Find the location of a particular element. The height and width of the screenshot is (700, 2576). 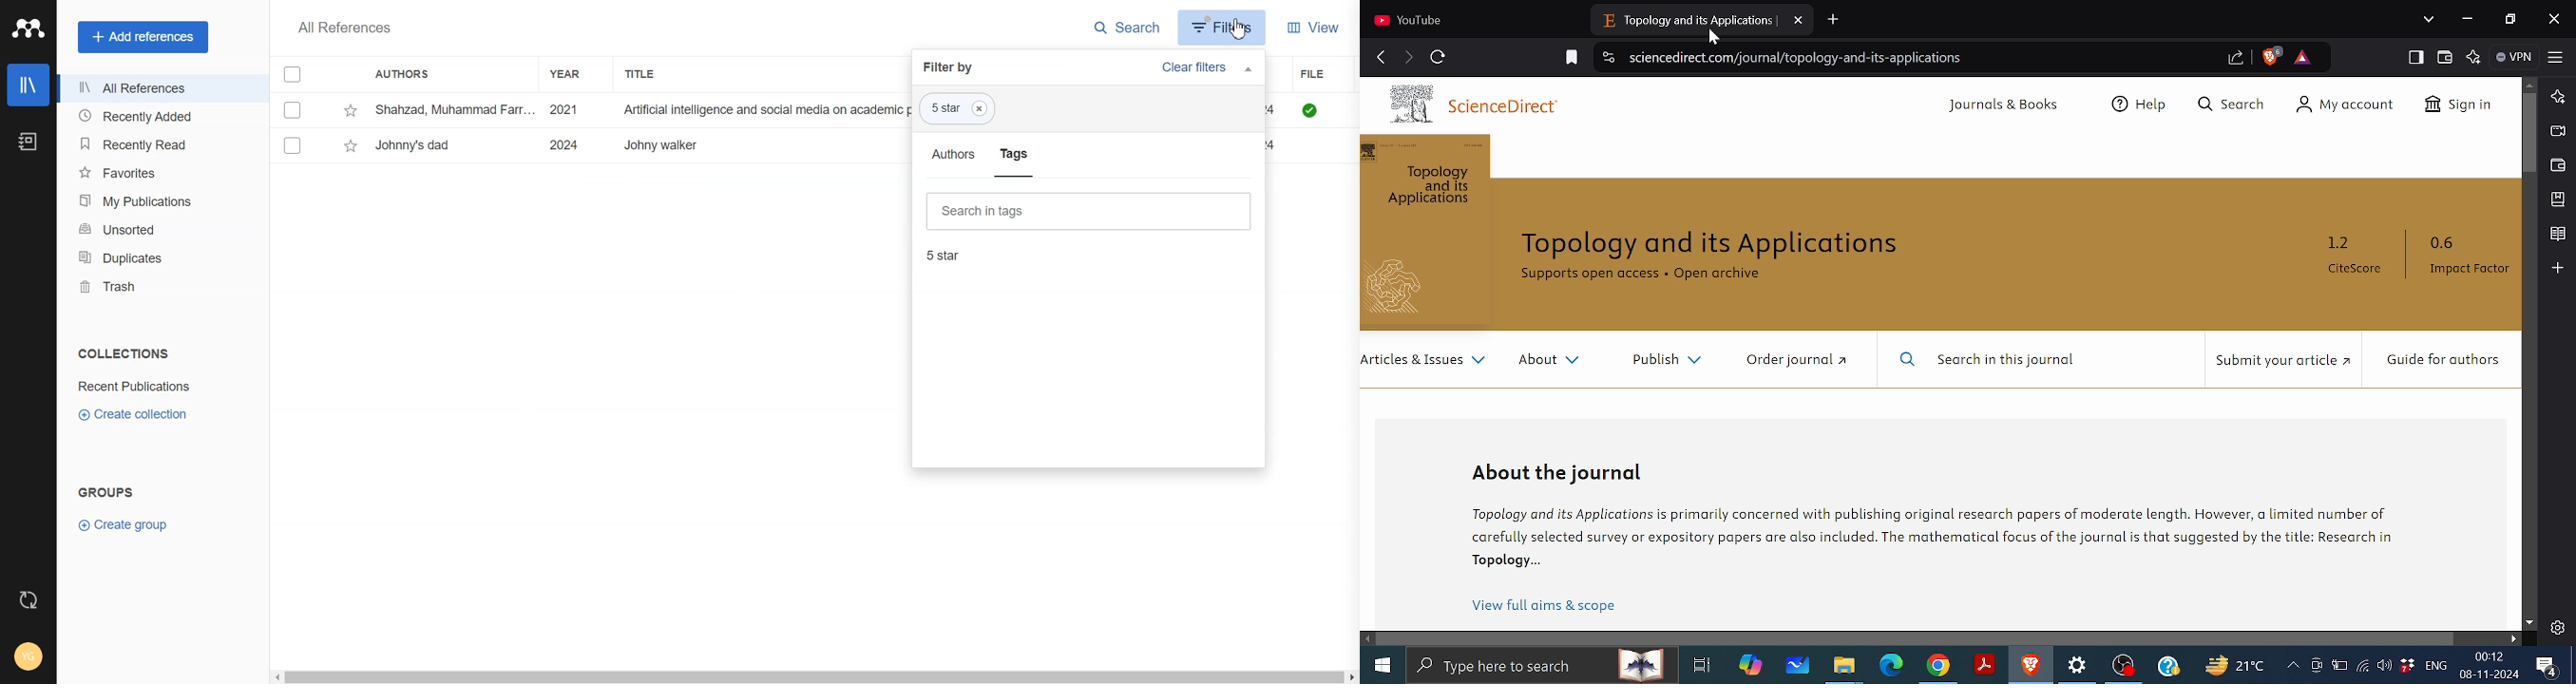

select entry is located at coordinates (292, 145).